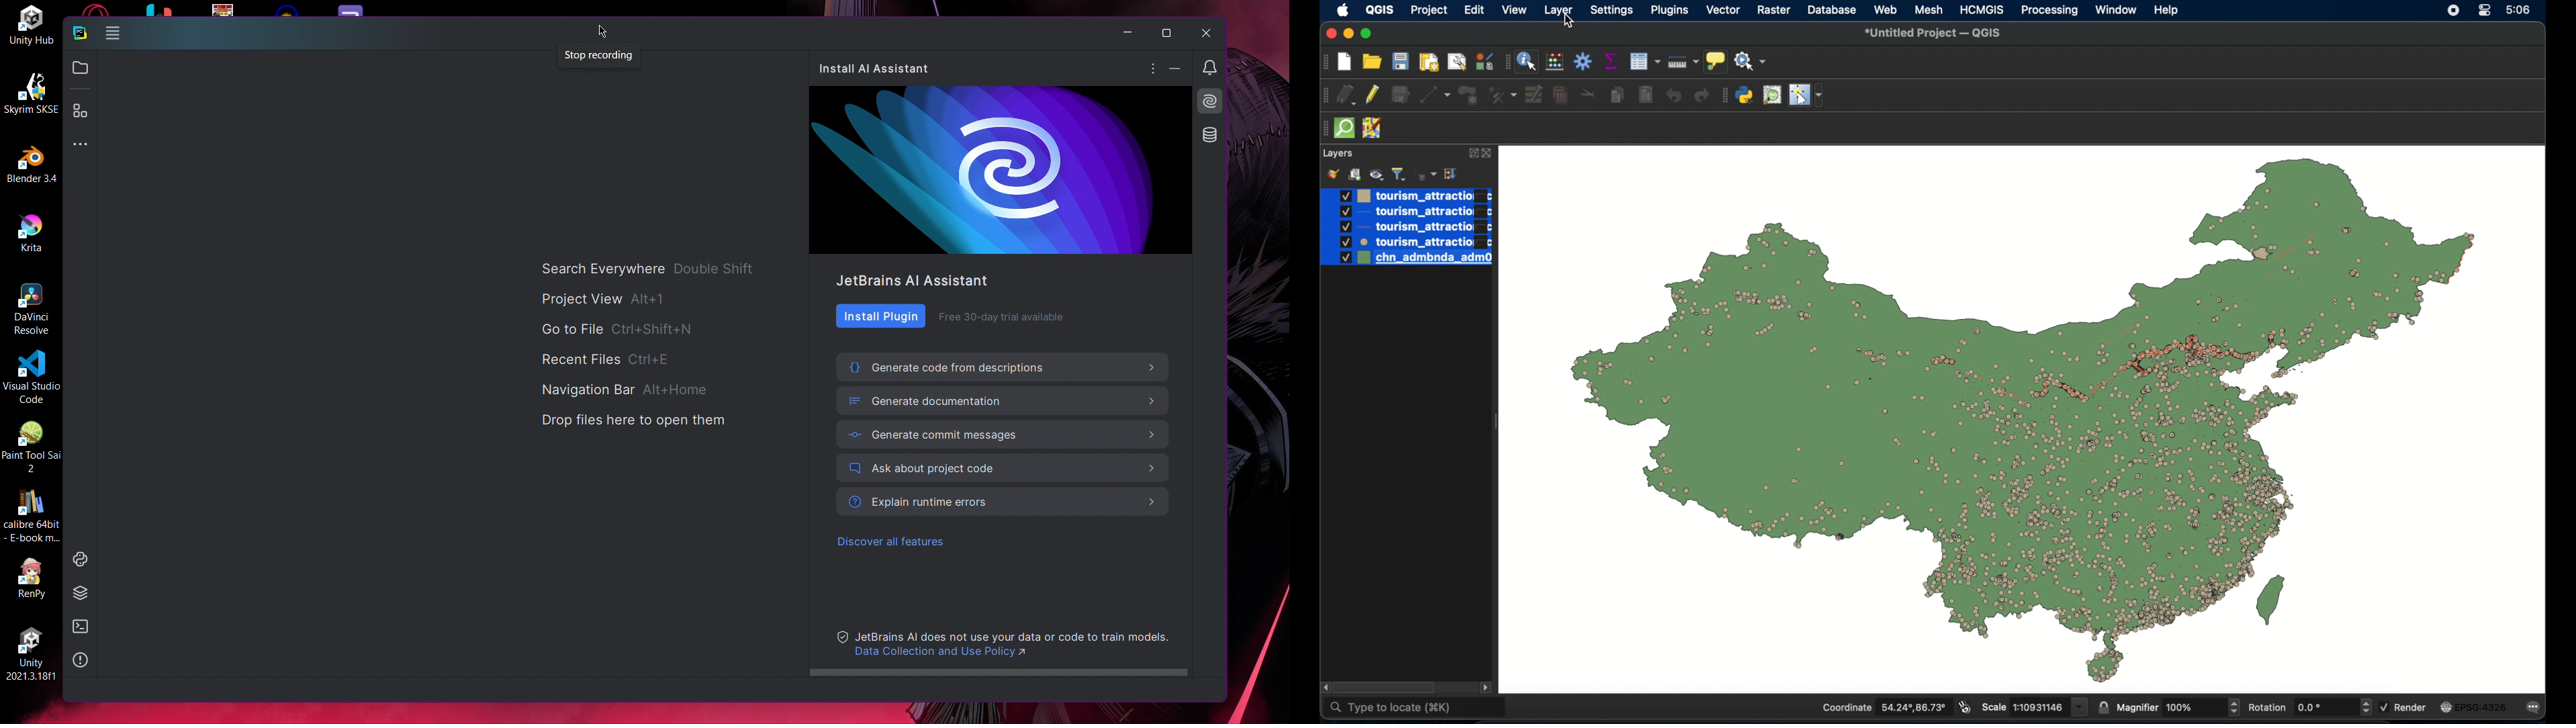  Describe the element at coordinates (1374, 95) in the screenshot. I see `toggle editing` at that location.